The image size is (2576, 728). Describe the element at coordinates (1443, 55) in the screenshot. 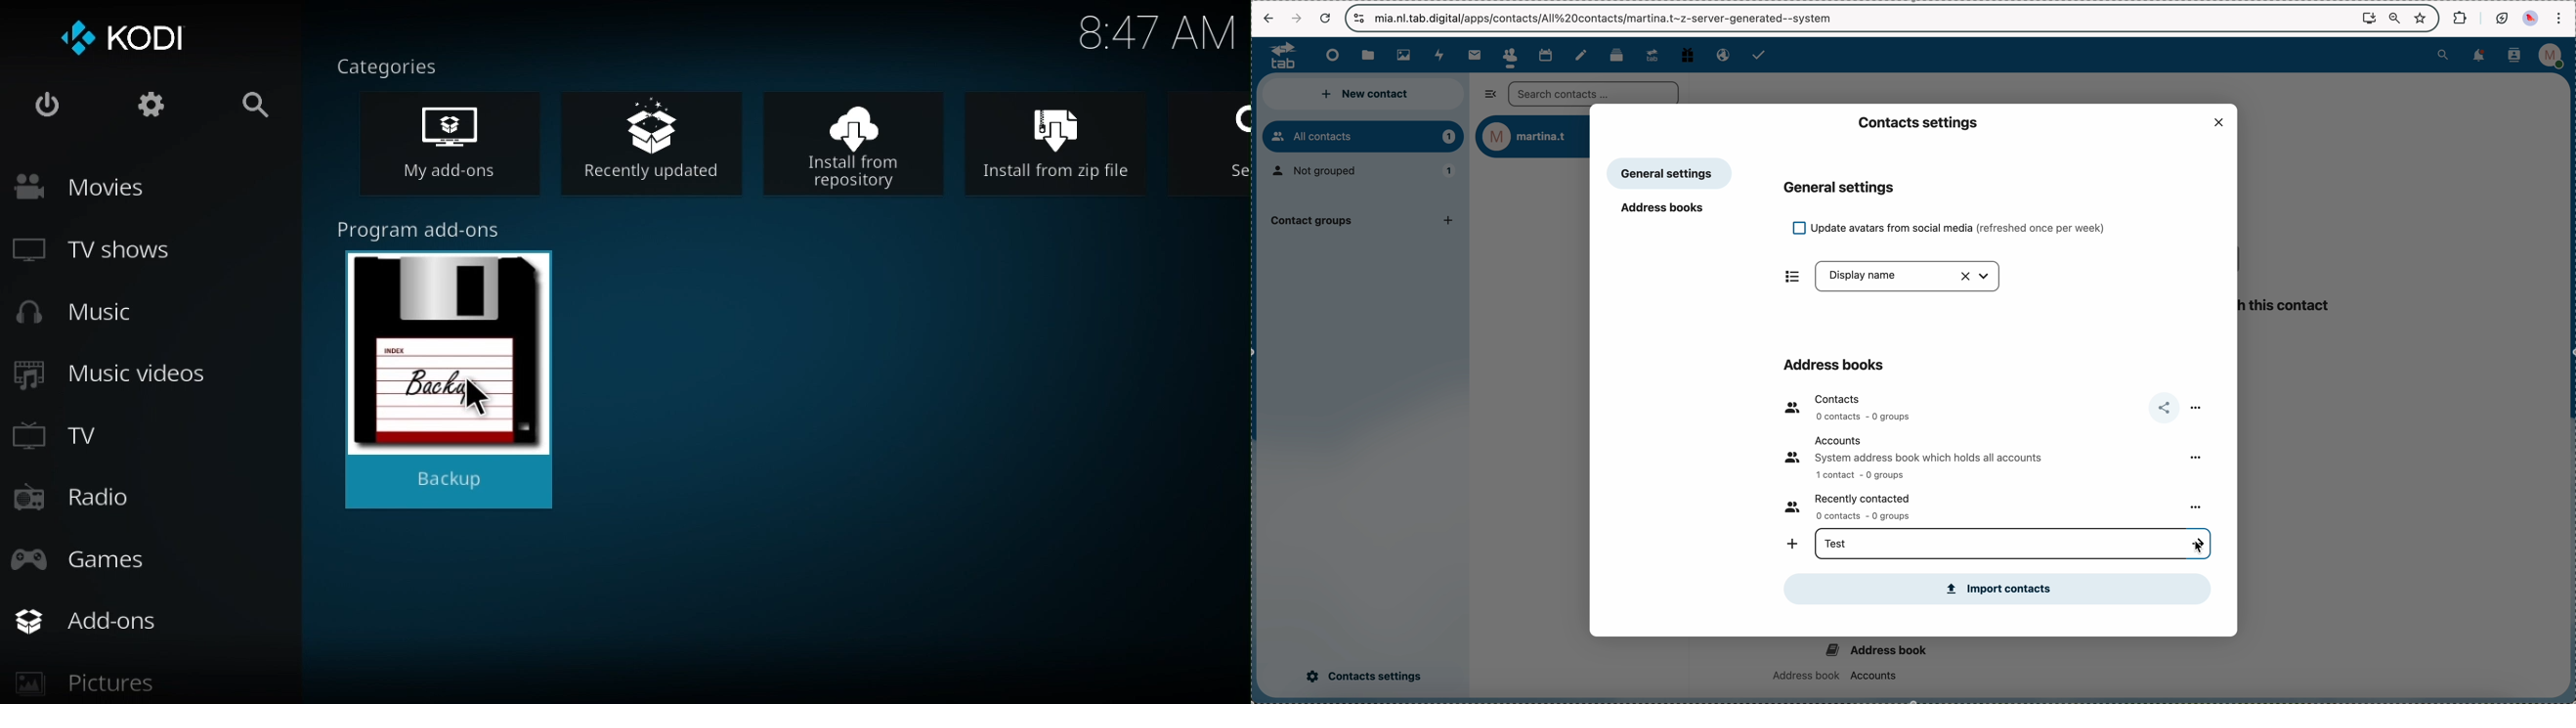

I see `activity` at that location.